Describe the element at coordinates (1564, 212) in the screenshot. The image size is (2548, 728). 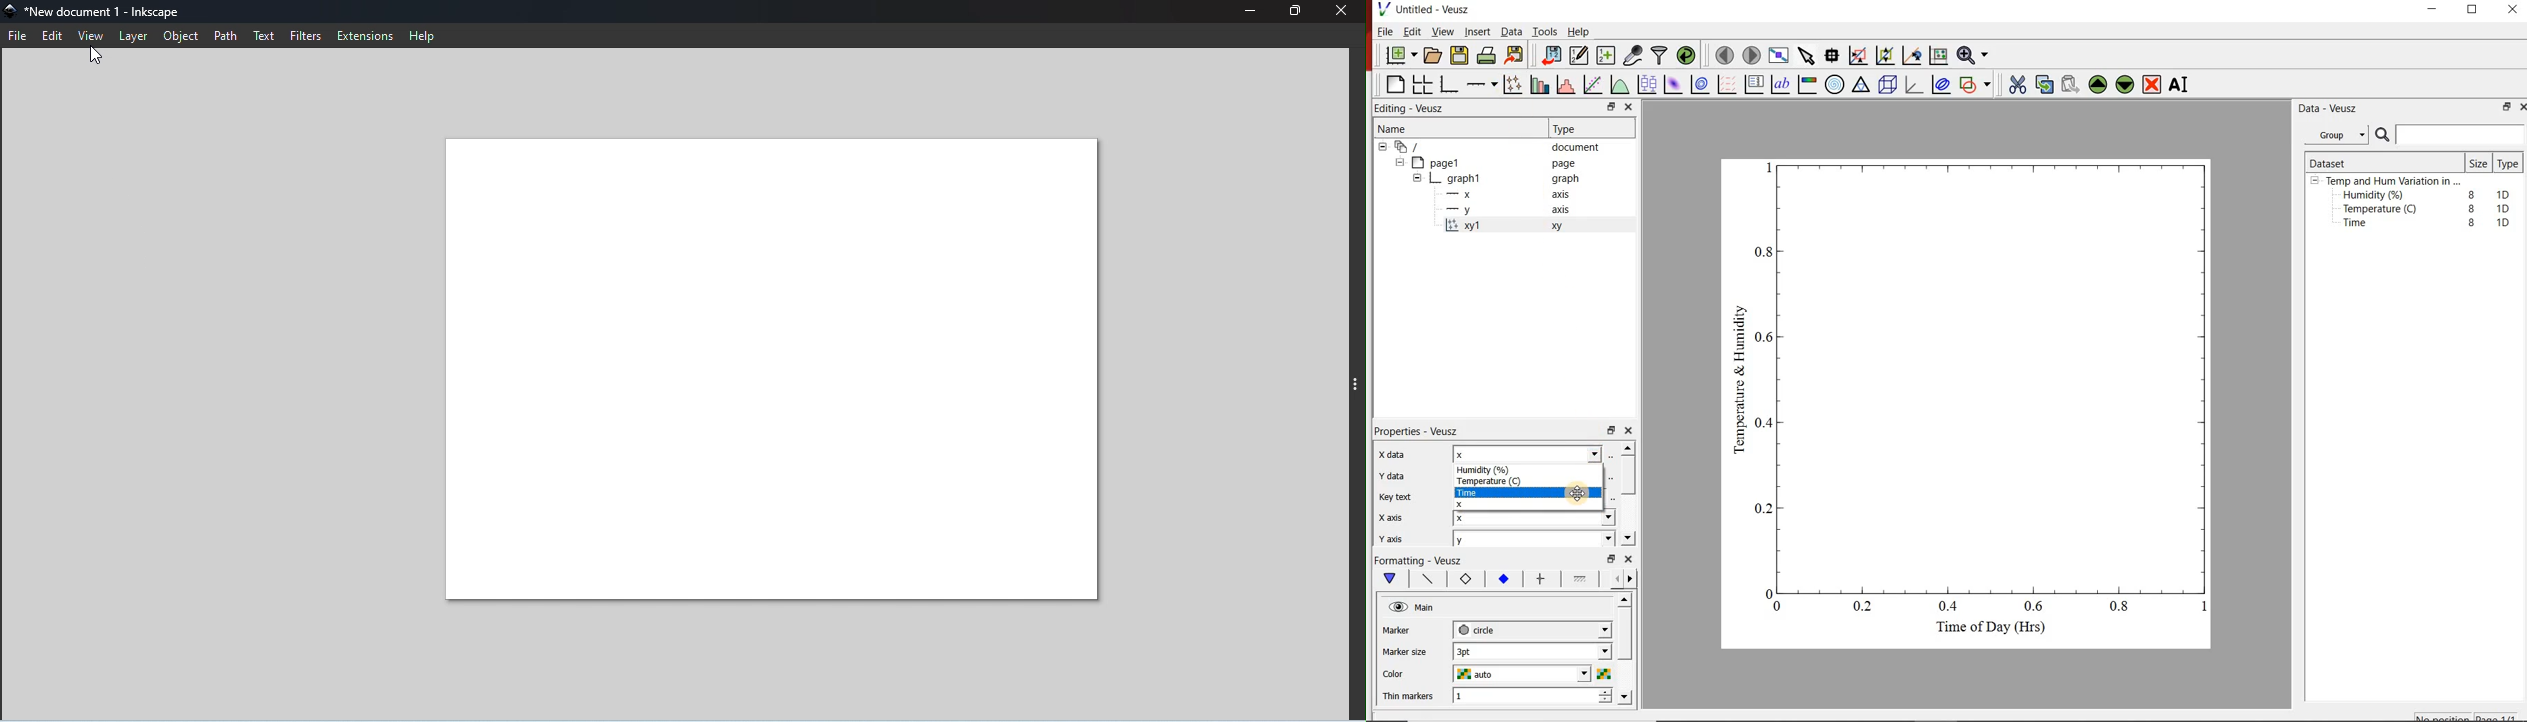
I see `axis` at that location.